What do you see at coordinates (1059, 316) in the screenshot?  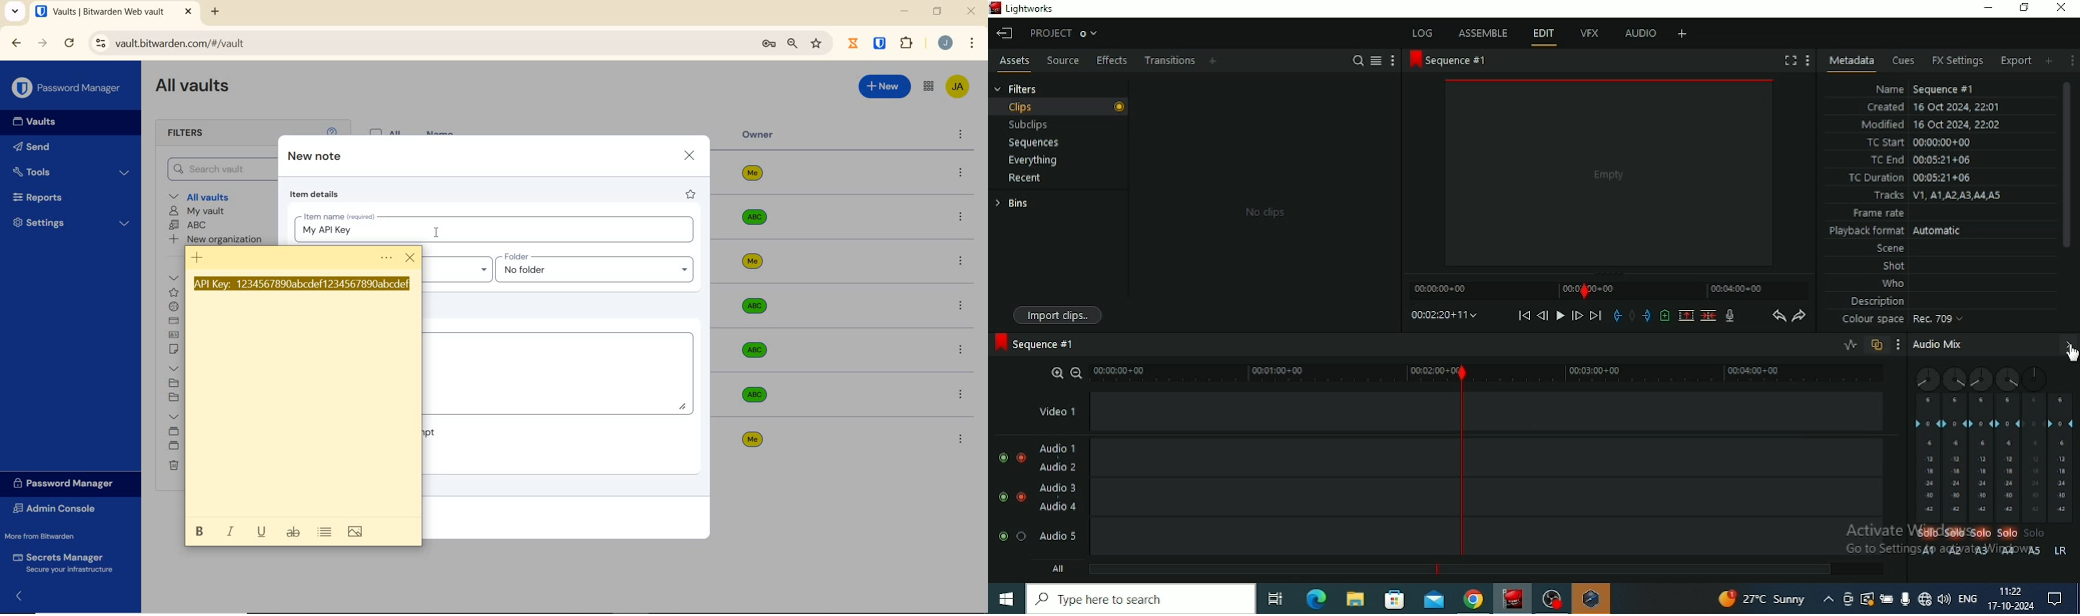 I see `Import clips` at bounding box center [1059, 316].